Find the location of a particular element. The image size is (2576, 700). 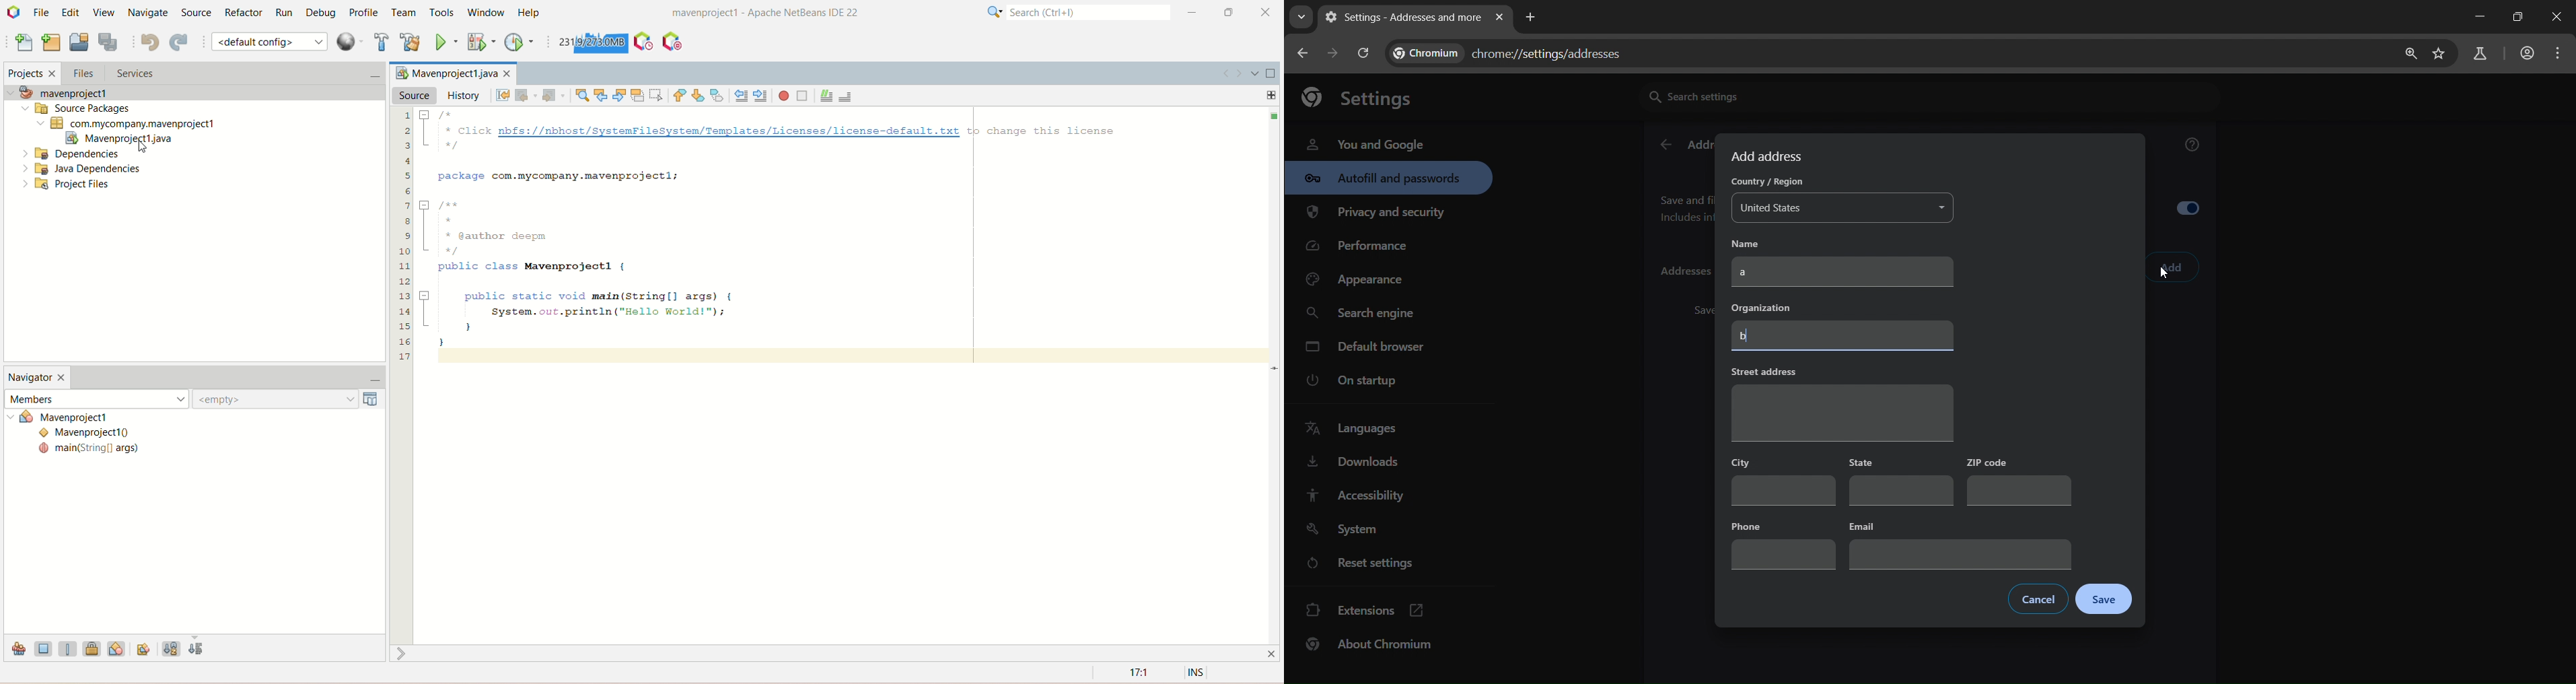

street address is located at coordinates (1841, 403).